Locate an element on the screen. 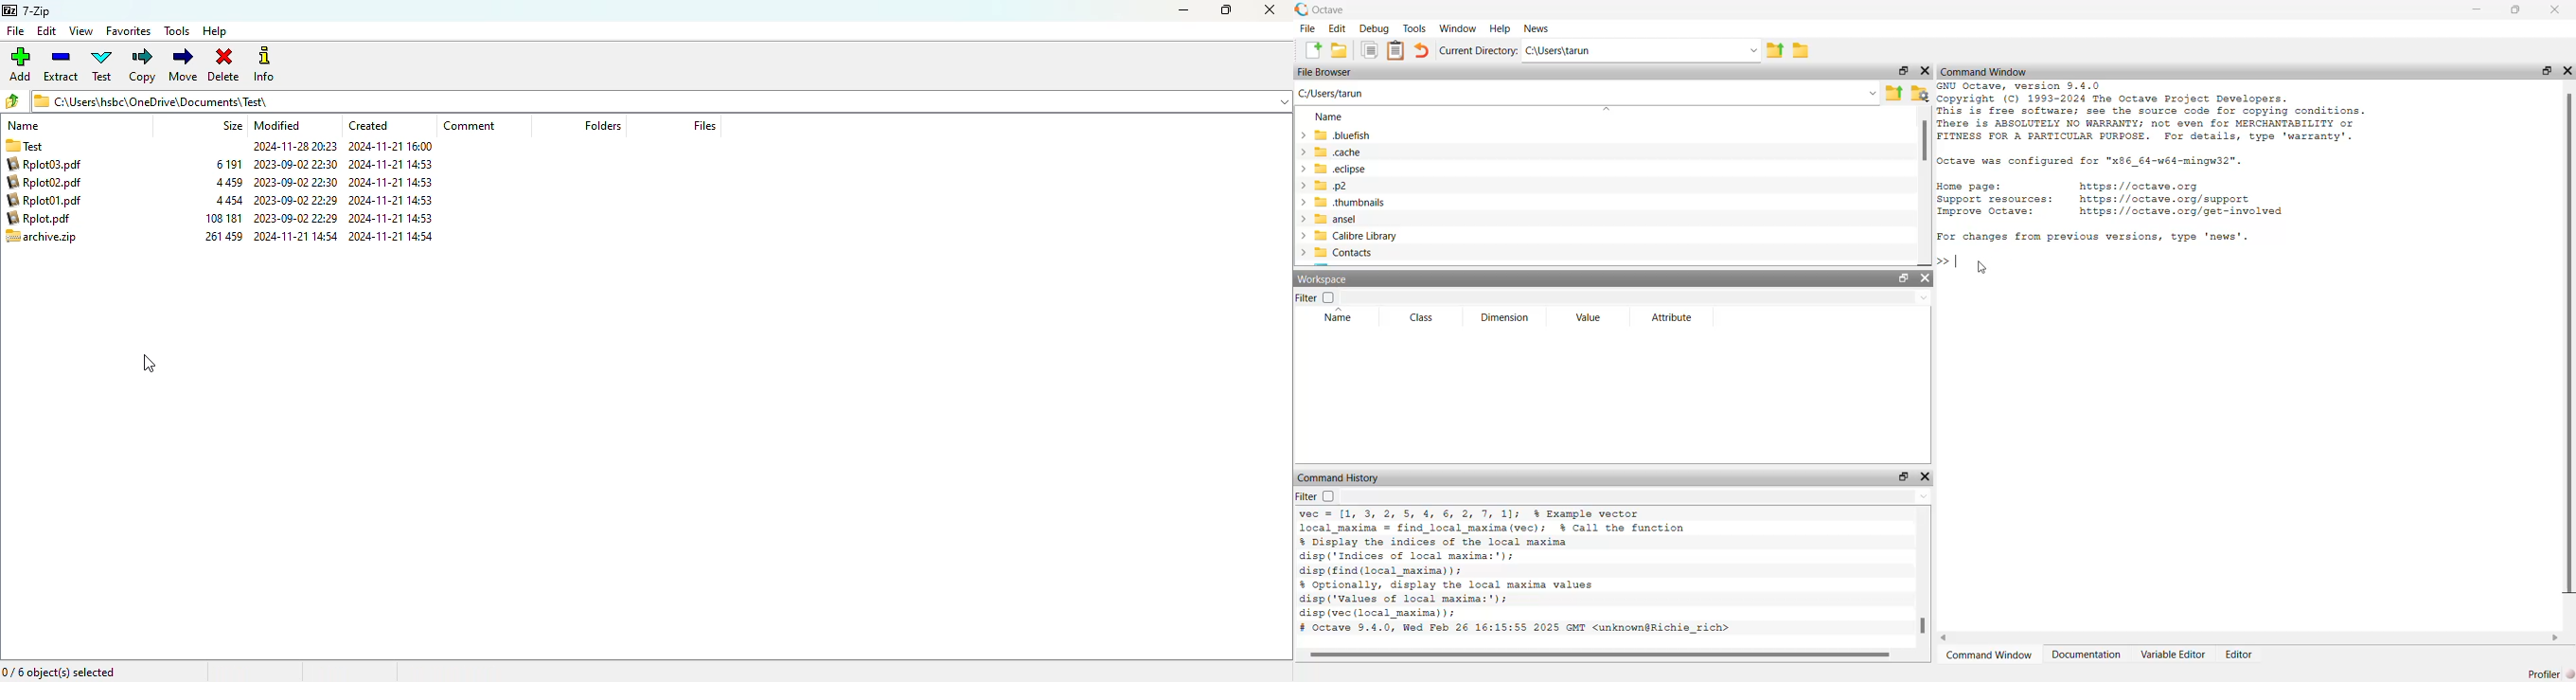 The image size is (2576, 700). 2023-09-02 22:29 is located at coordinates (298, 219).